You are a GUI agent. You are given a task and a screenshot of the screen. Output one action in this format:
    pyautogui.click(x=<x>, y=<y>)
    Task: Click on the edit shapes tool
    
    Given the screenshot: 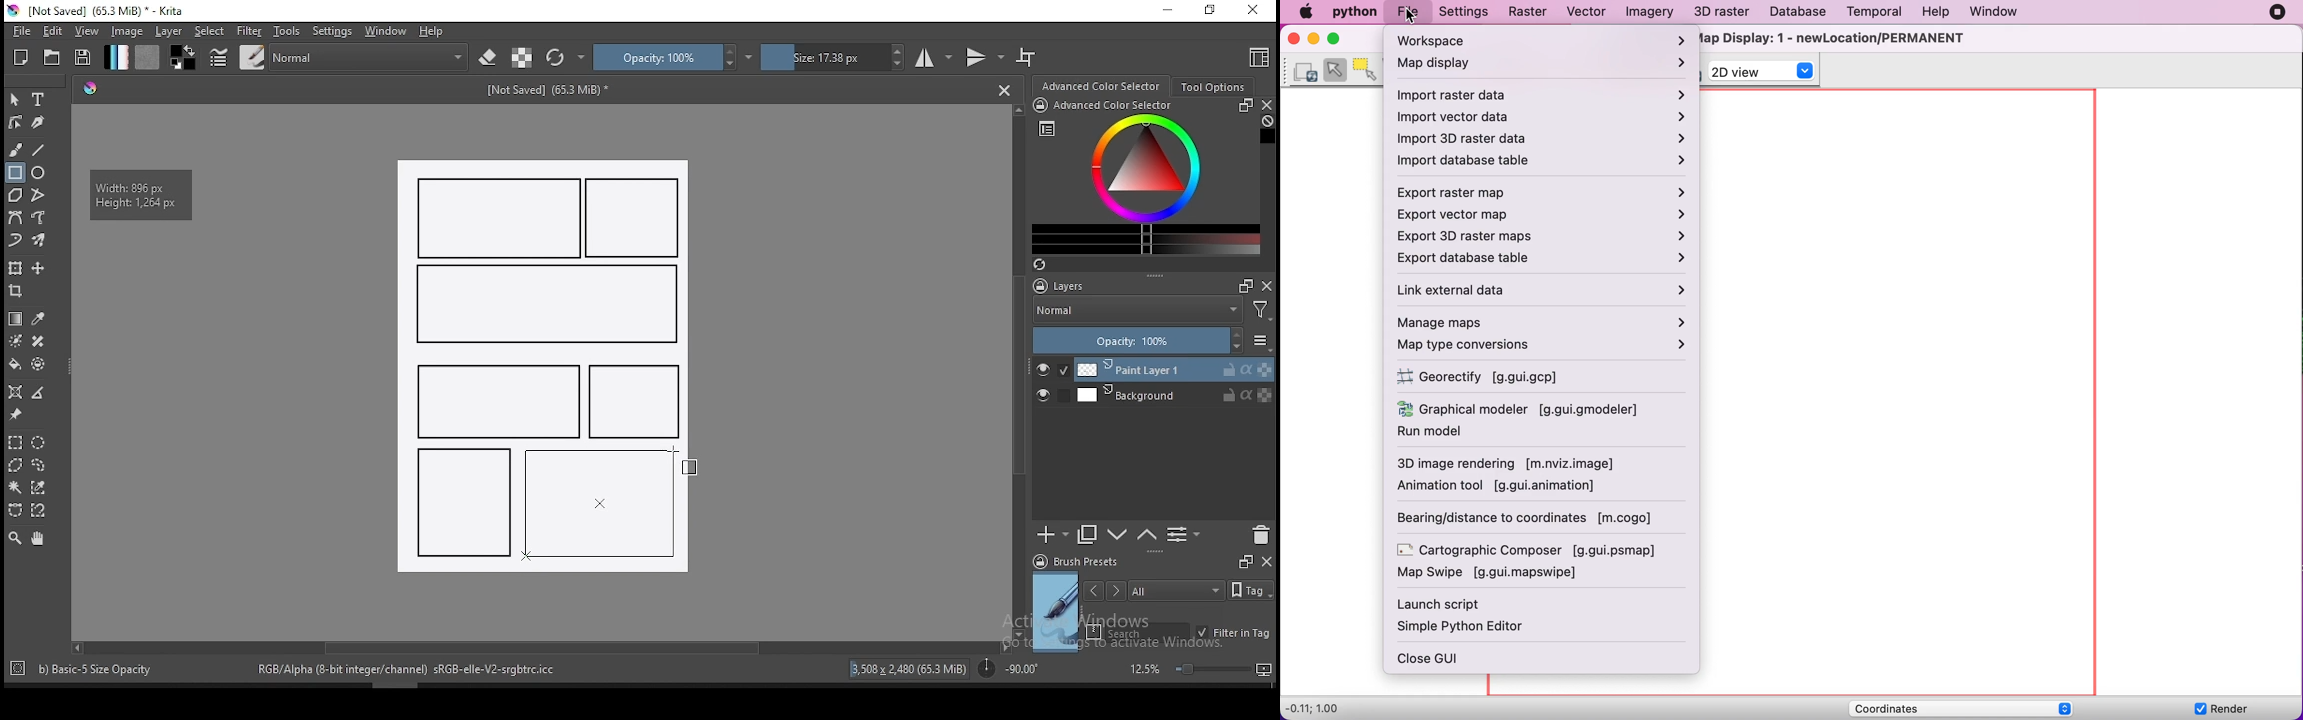 What is the action you would take?
    pyautogui.click(x=15, y=121)
    